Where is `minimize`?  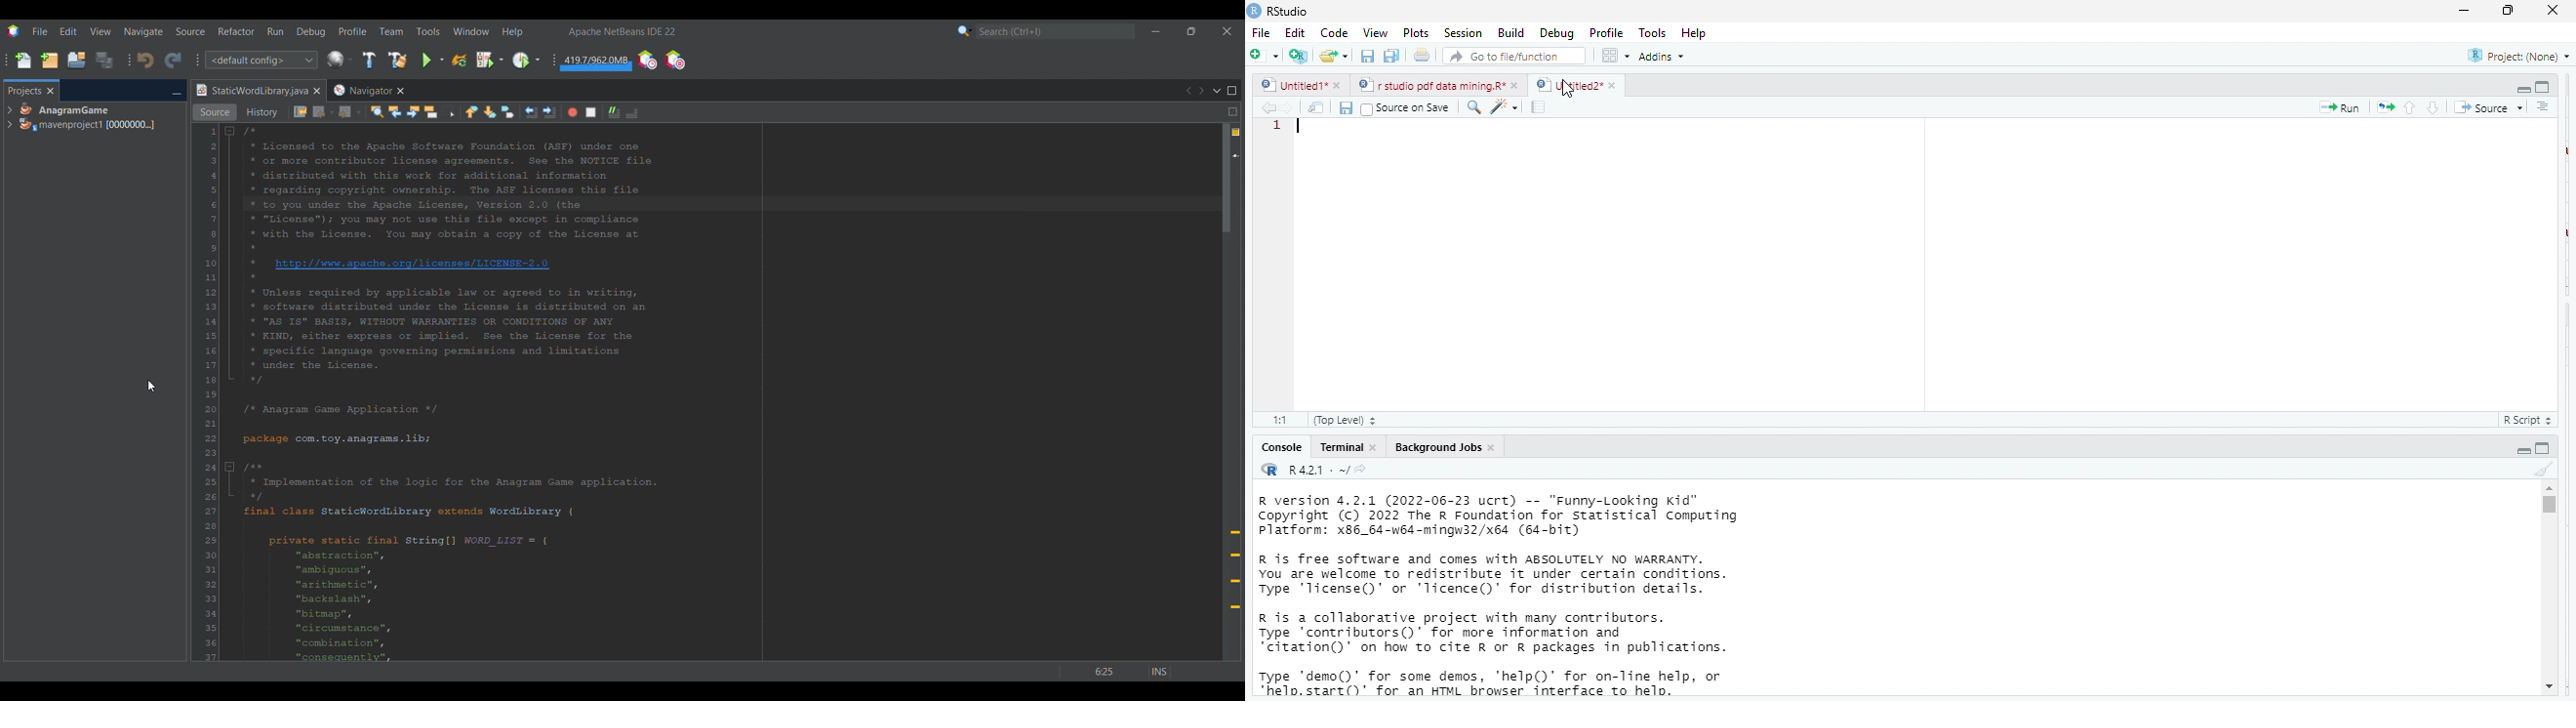
minimize is located at coordinates (2464, 10).